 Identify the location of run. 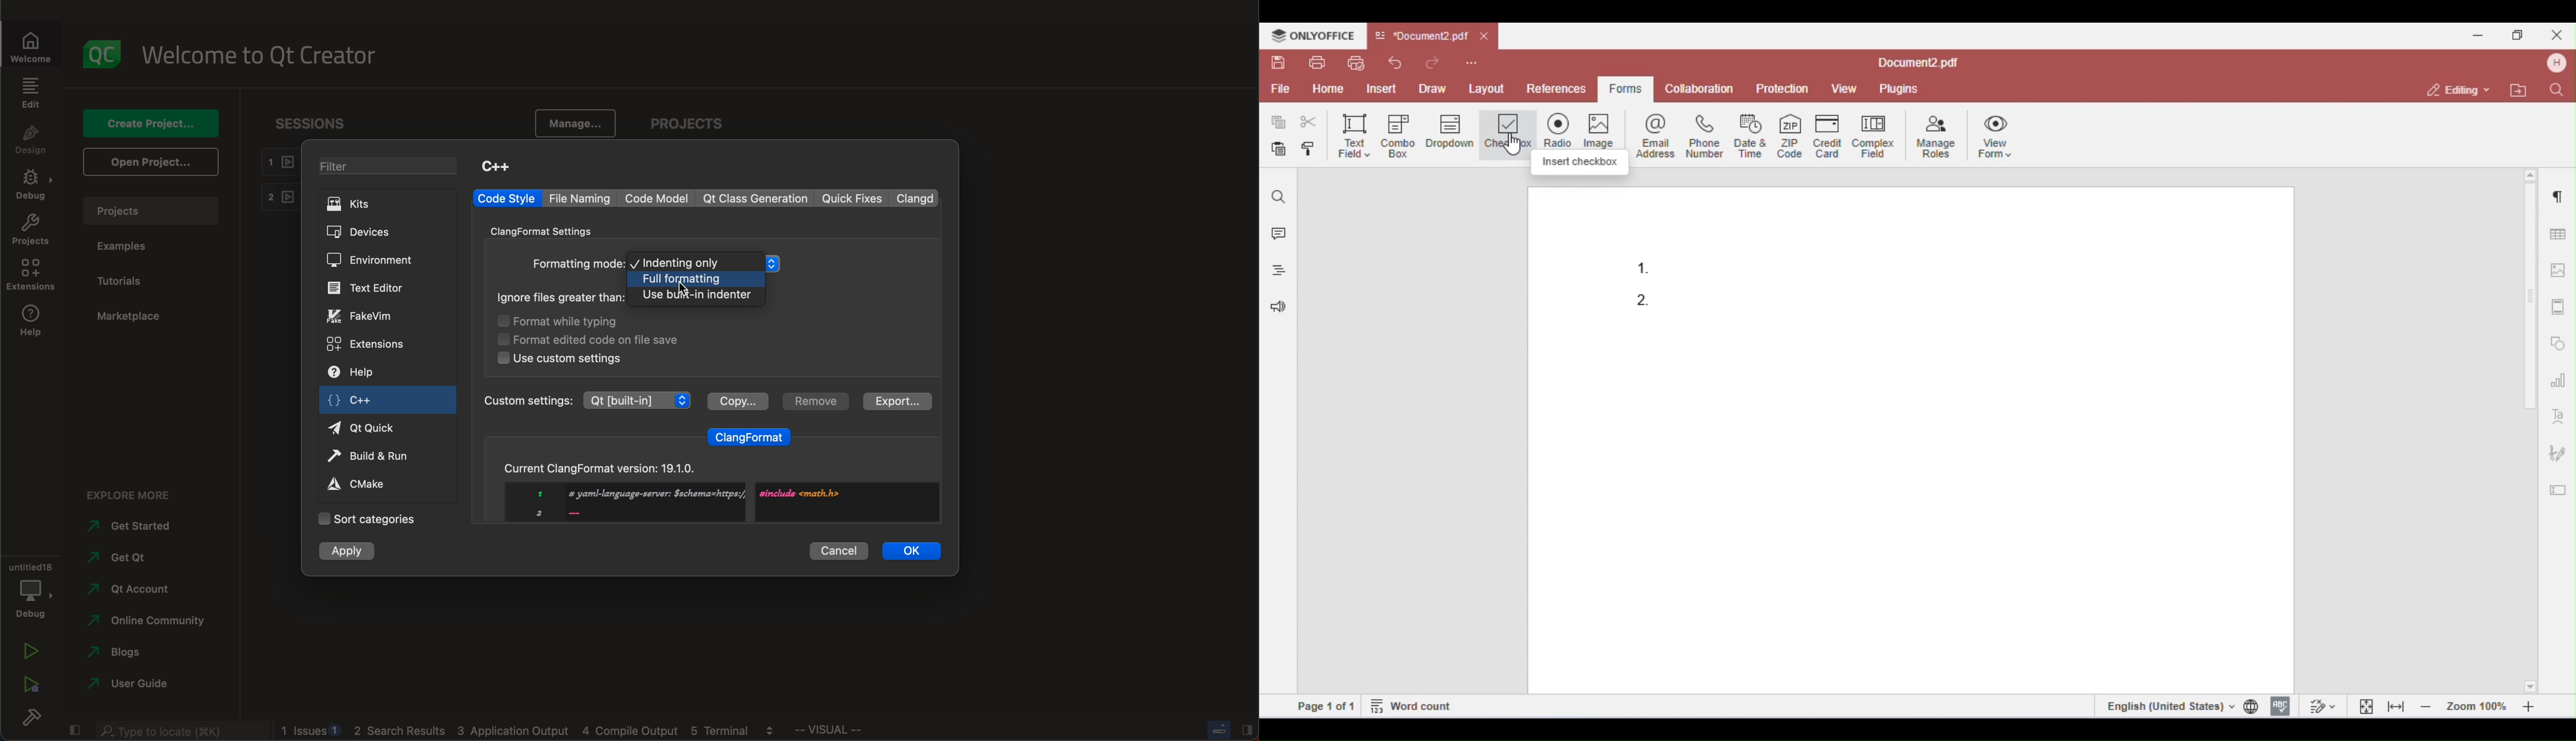
(30, 653).